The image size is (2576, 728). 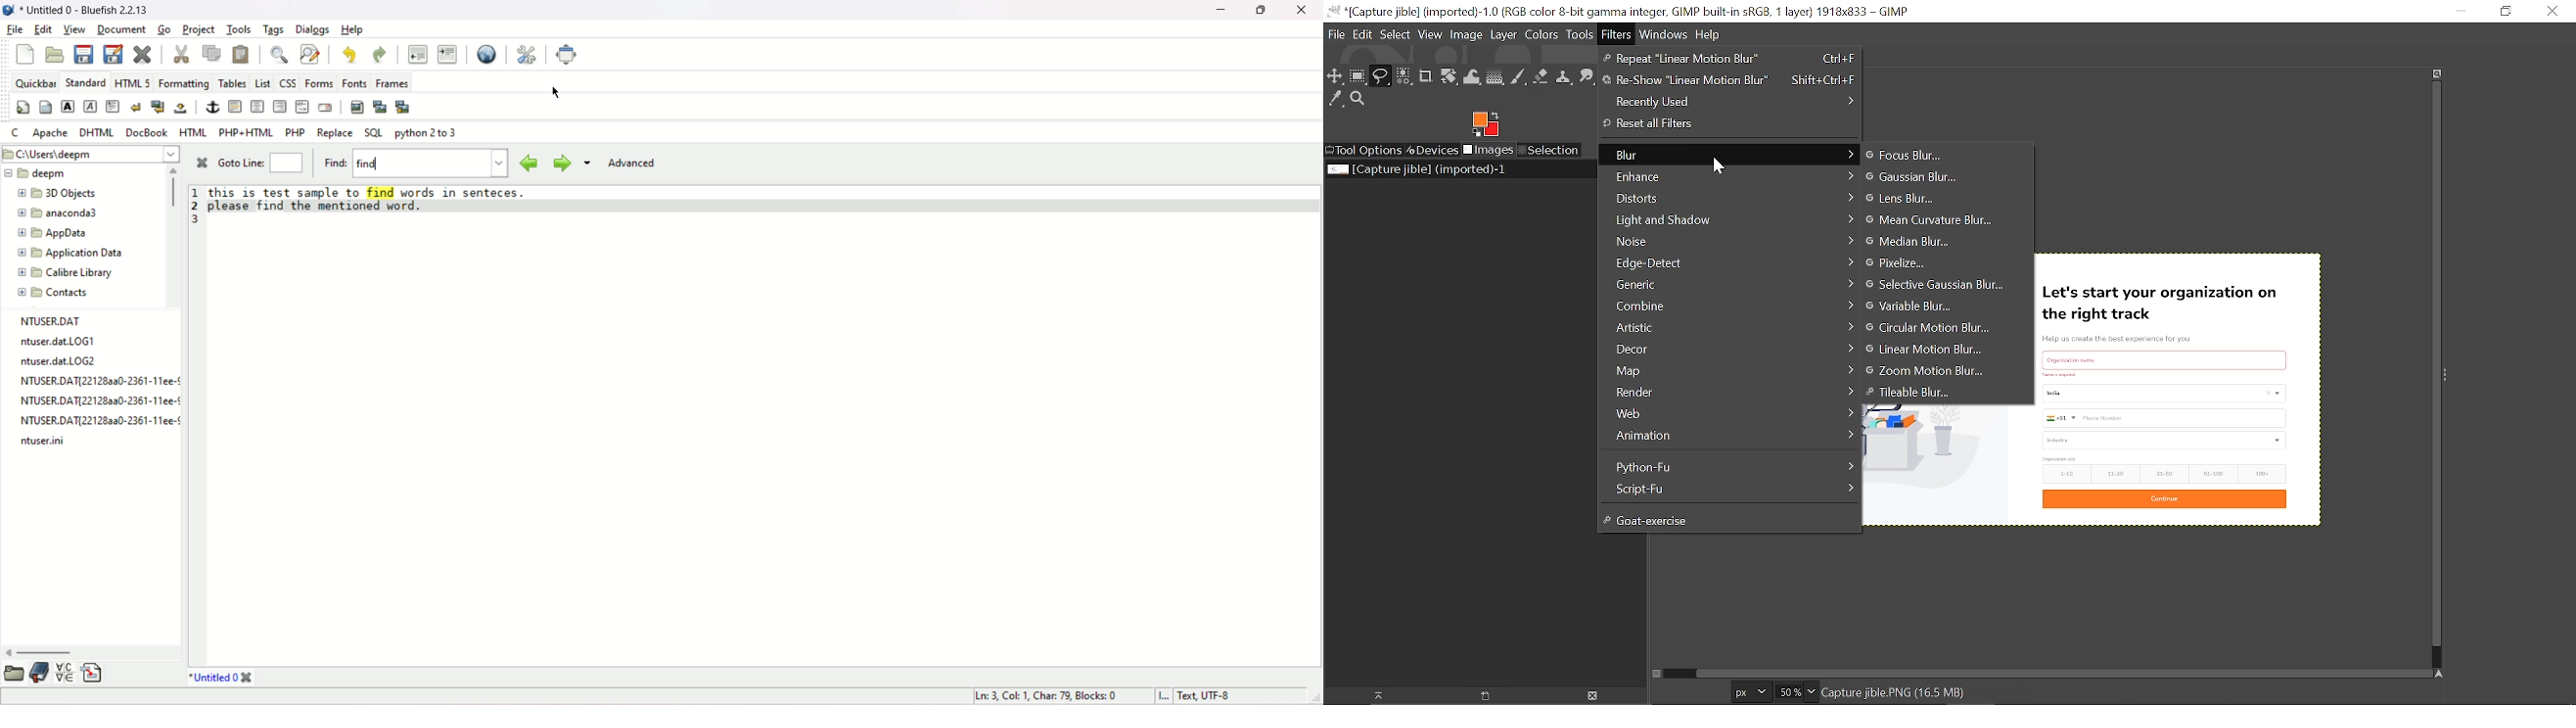 What do you see at coordinates (1728, 221) in the screenshot?
I see `Light and shadow` at bounding box center [1728, 221].